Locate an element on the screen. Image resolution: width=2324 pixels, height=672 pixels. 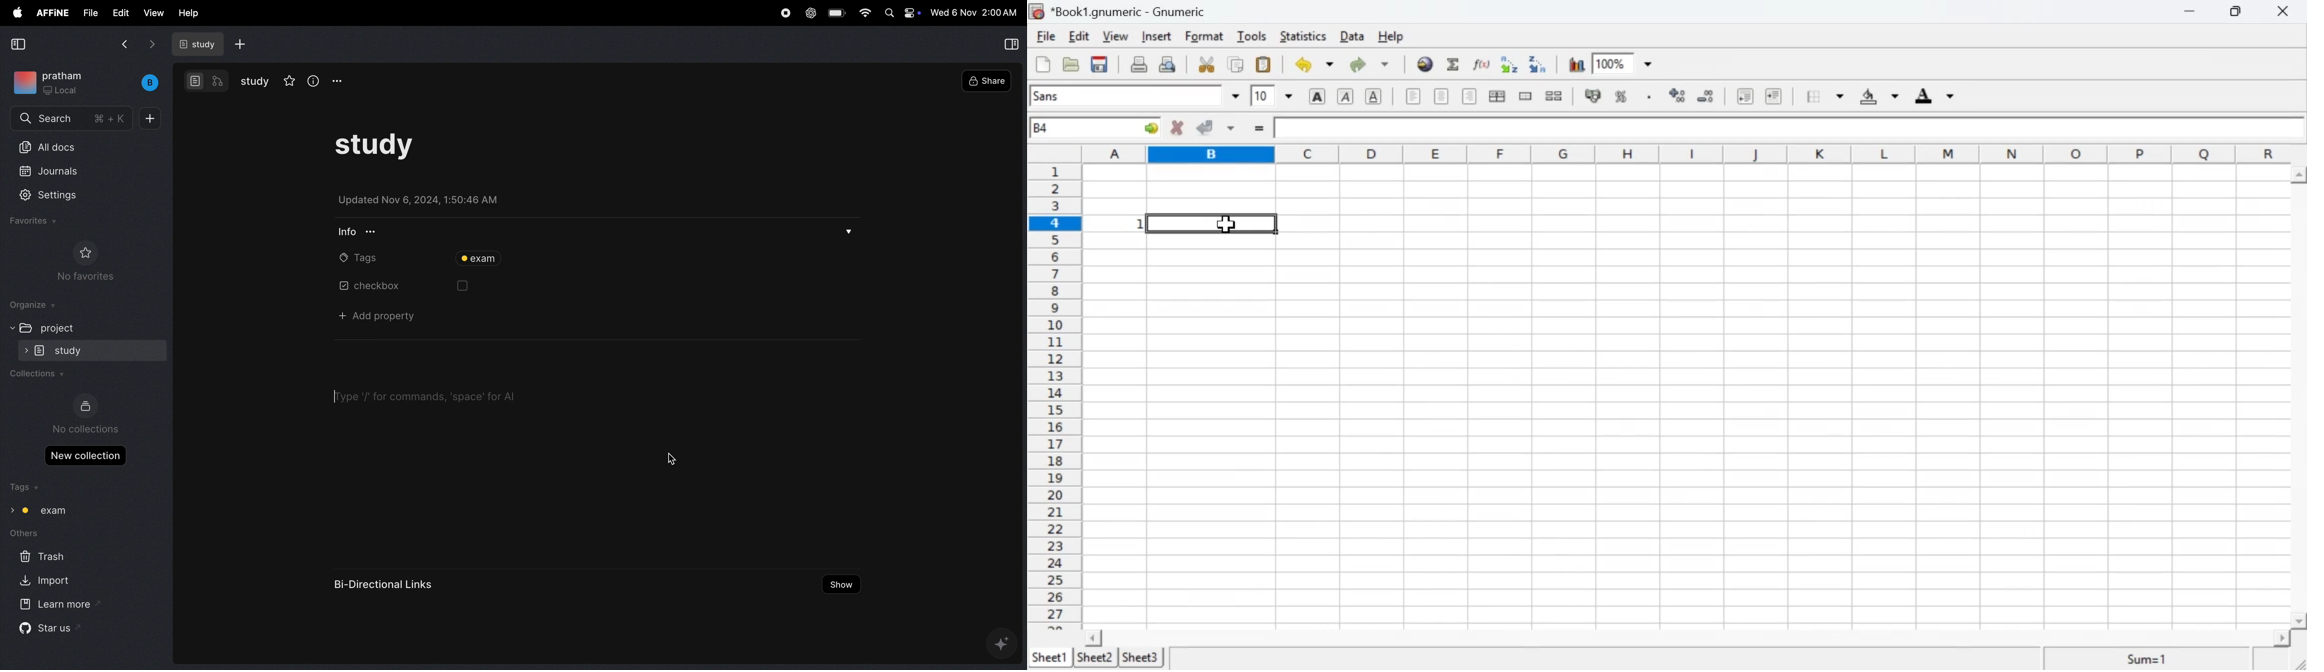
apple menu is located at coordinates (18, 14).